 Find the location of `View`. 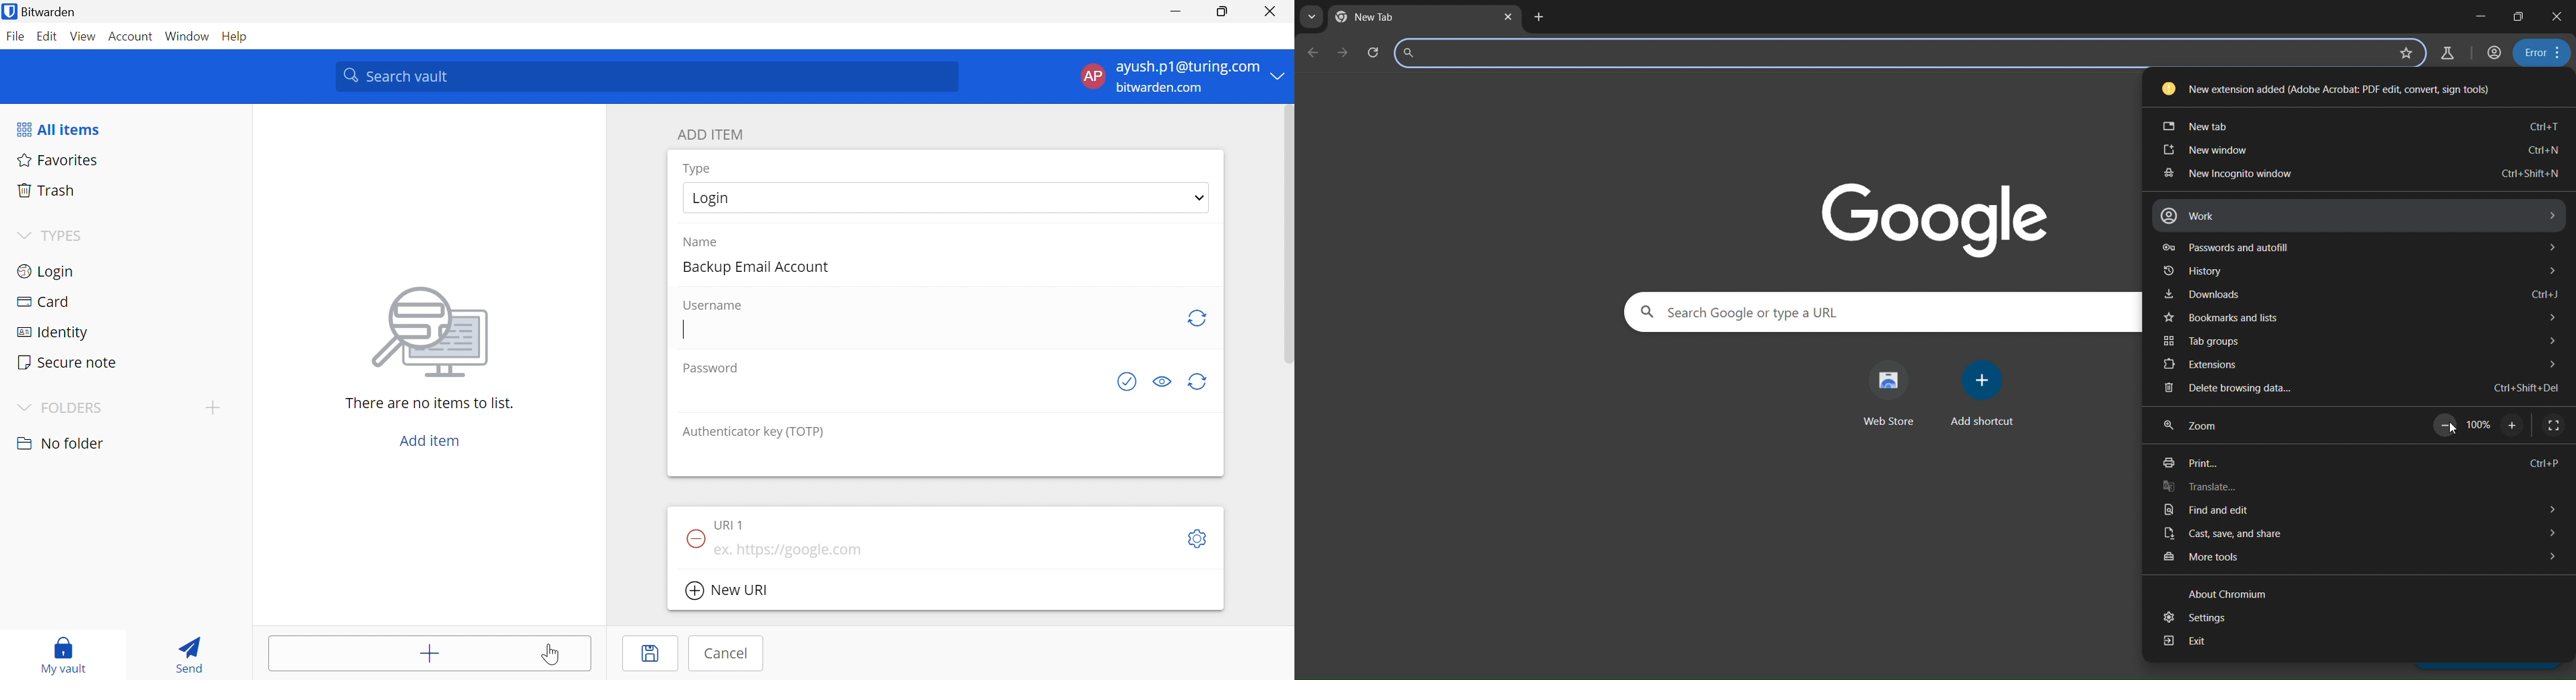

View is located at coordinates (84, 36).